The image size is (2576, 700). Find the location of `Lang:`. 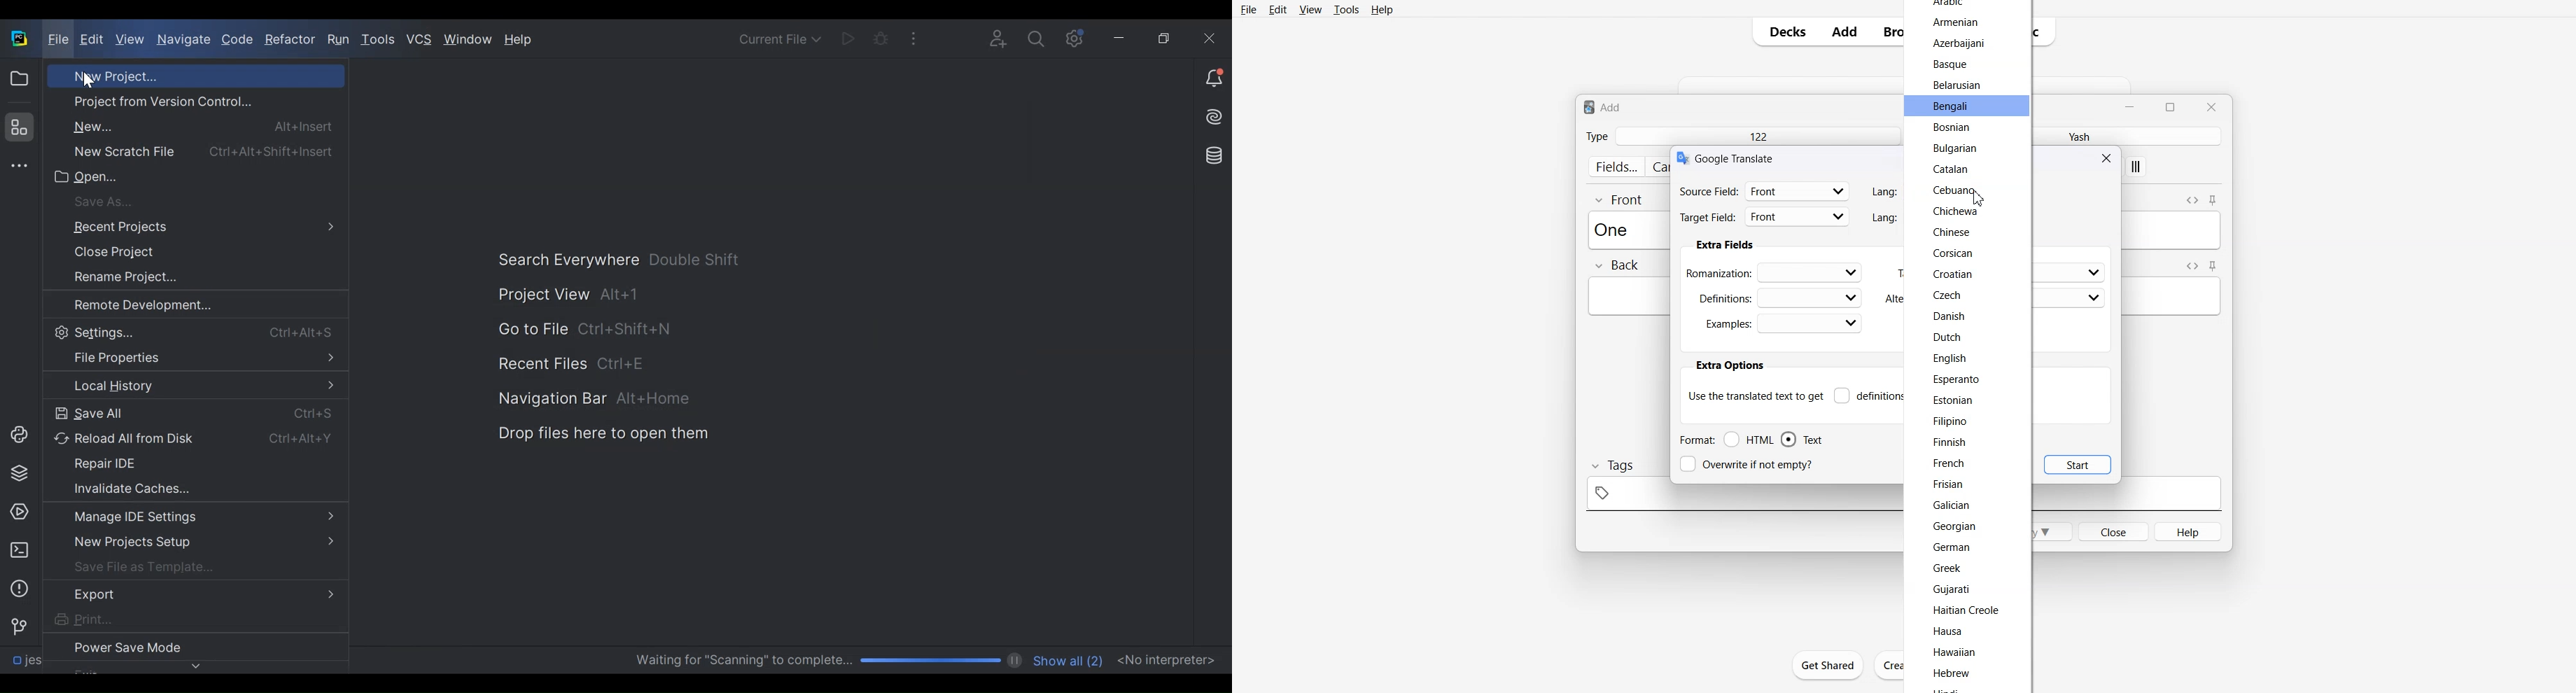

Lang: is located at coordinates (1885, 217).